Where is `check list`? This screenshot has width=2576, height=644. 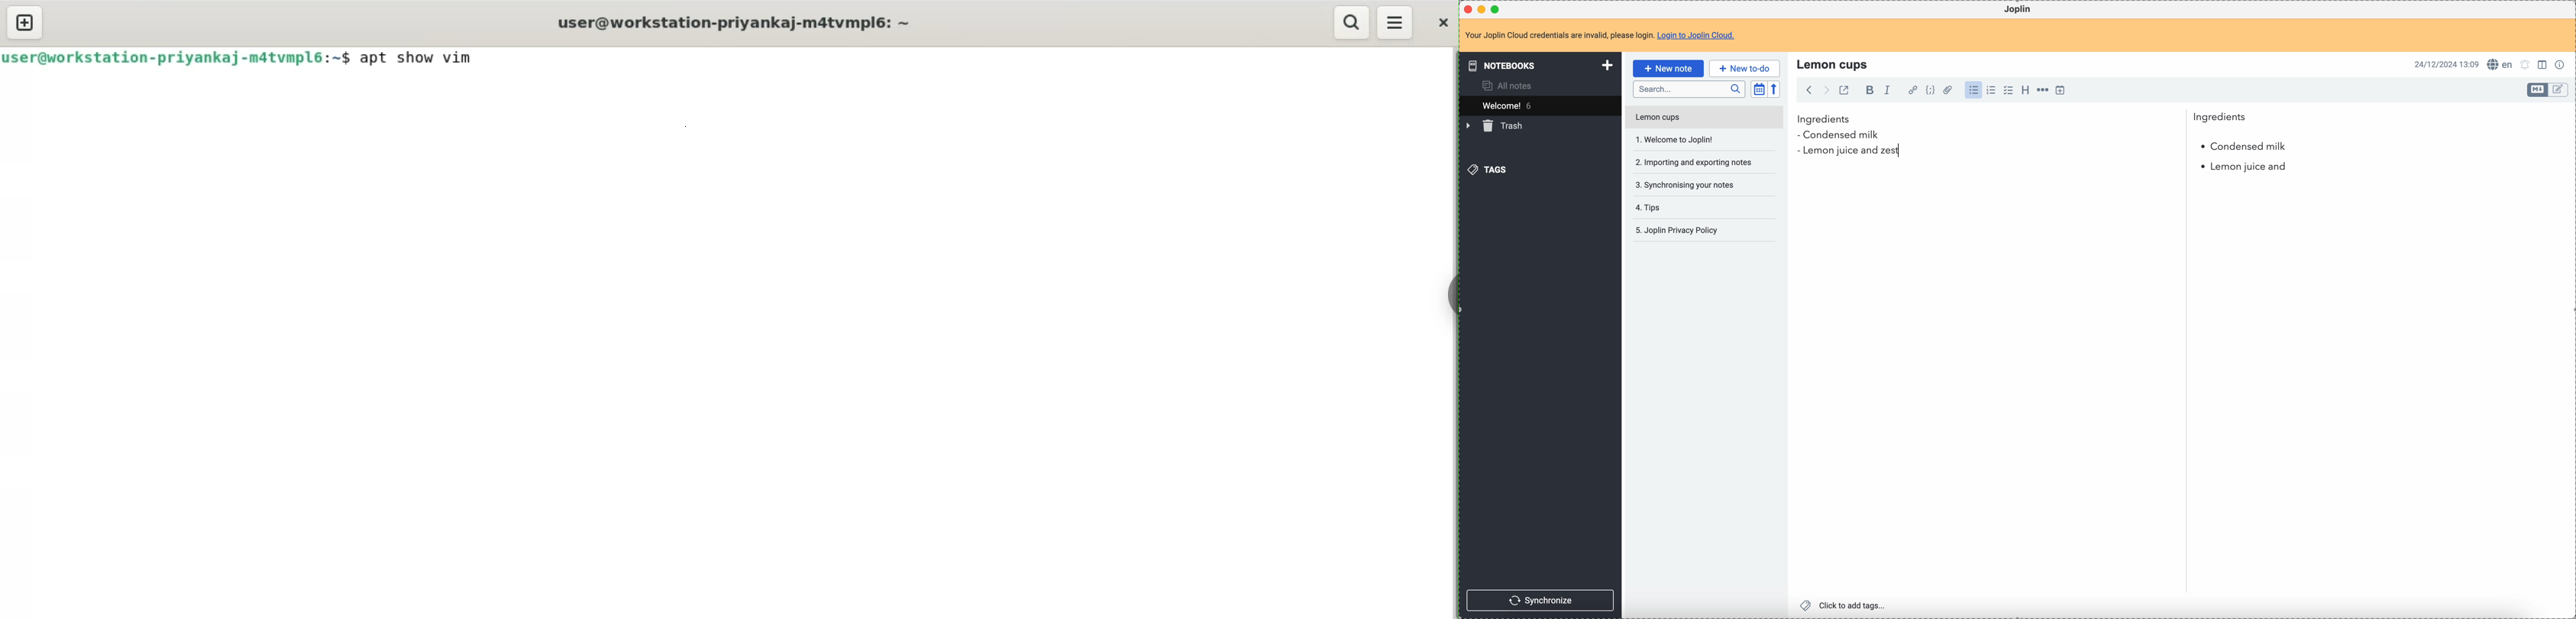
check list is located at coordinates (2008, 90).